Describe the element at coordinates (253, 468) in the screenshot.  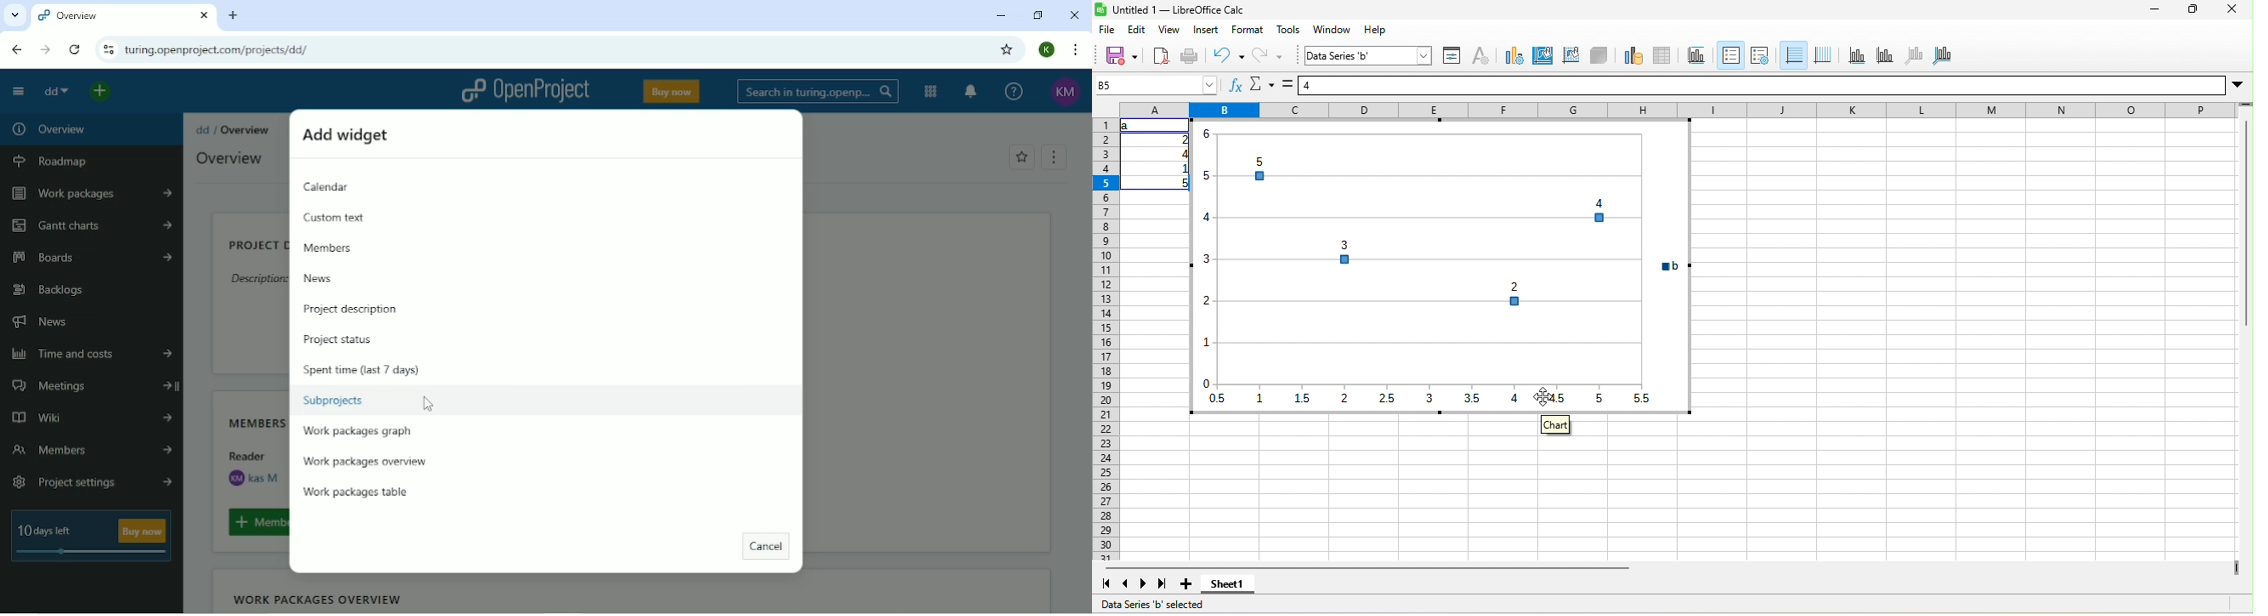
I see `Reader kas M` at that location.